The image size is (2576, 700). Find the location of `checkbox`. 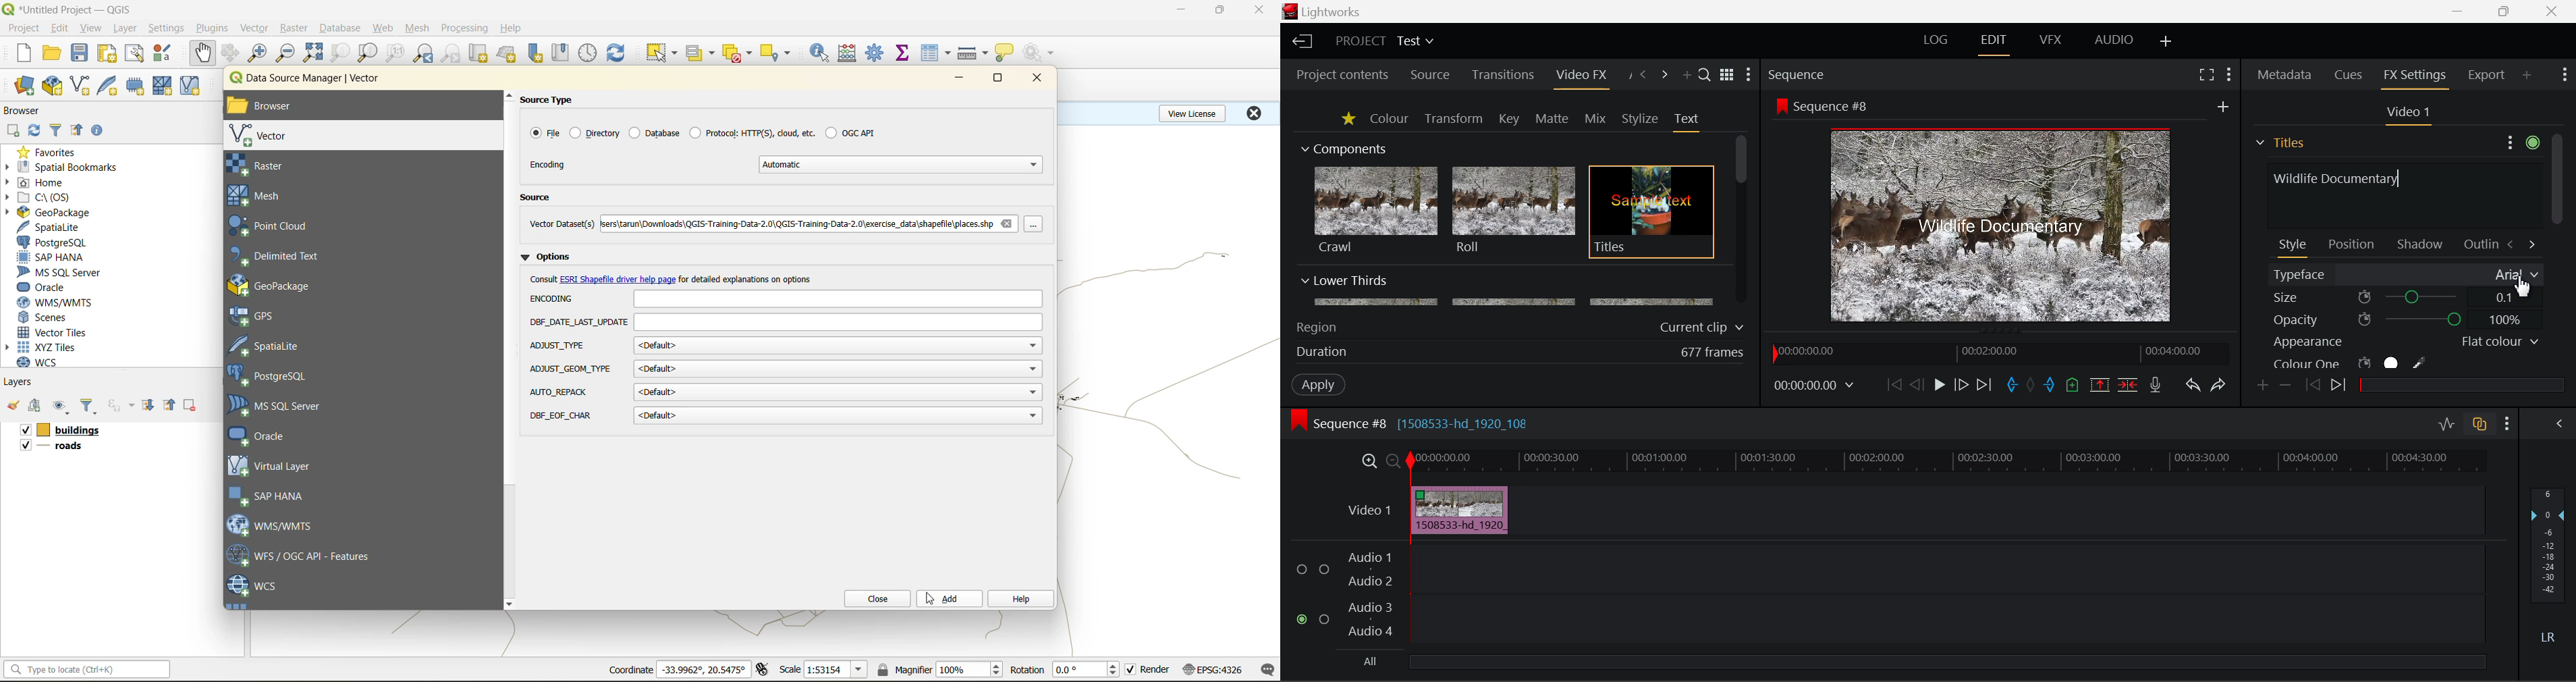

checkbox is located at coordinates (1305, 570).